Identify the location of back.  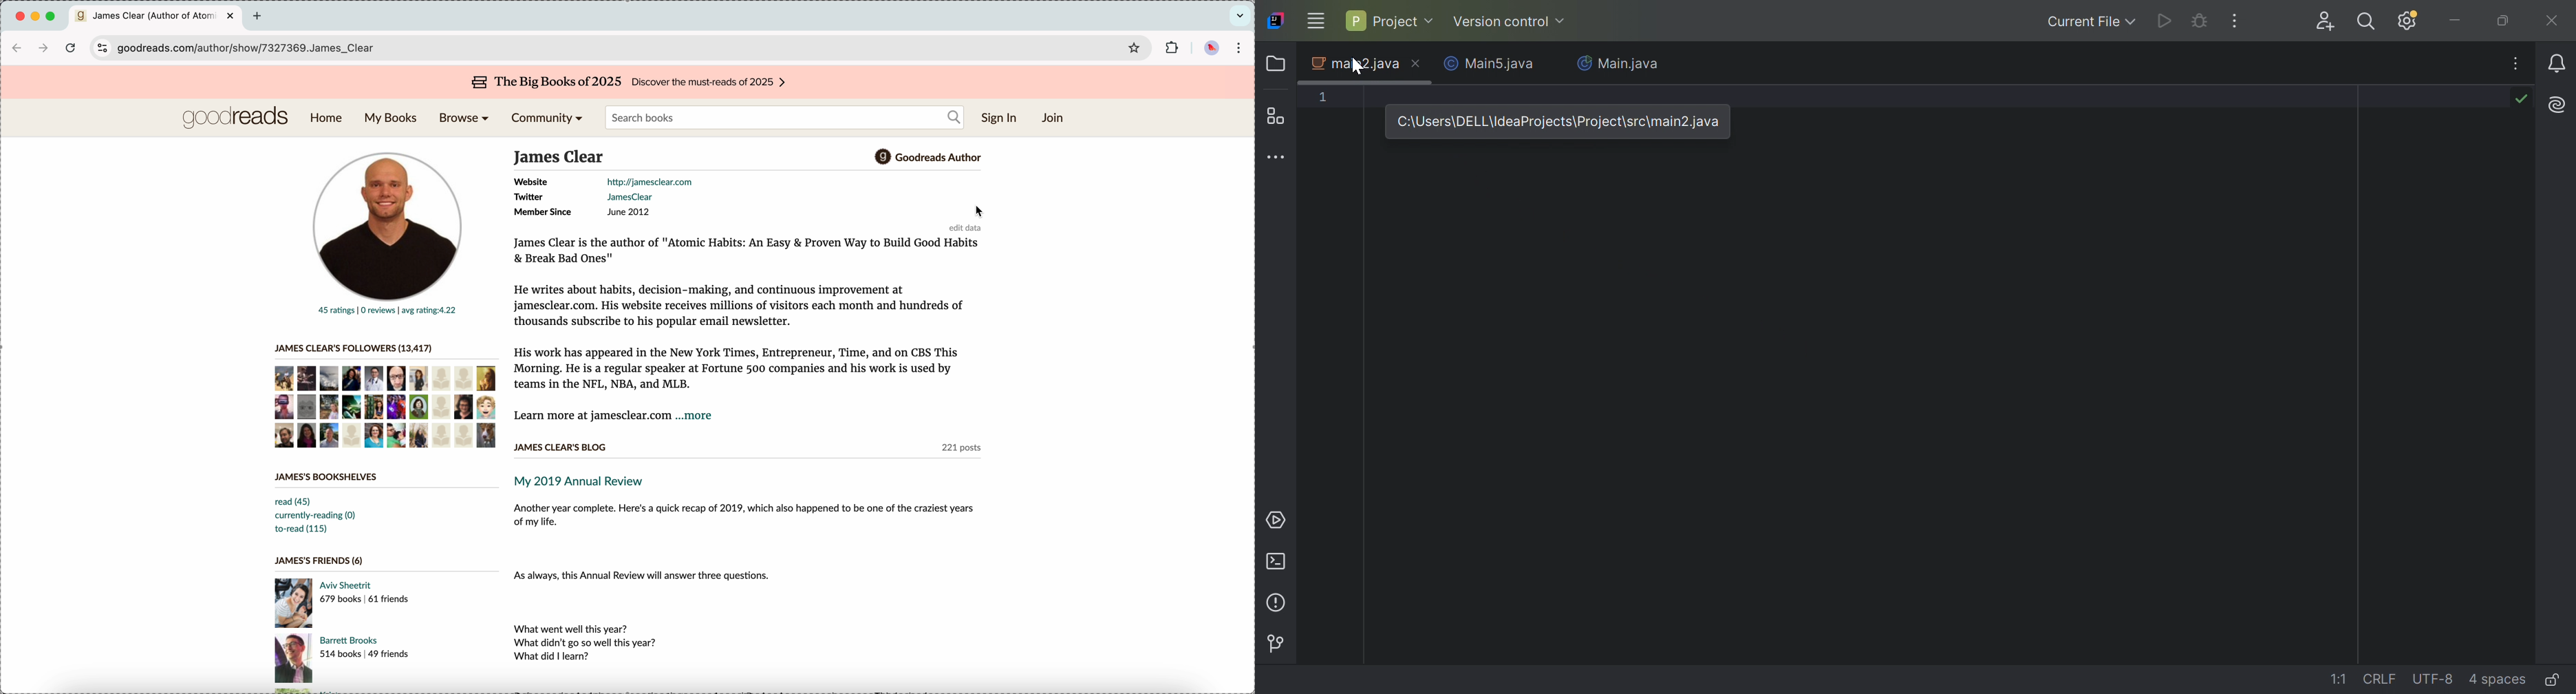
(19, 49).